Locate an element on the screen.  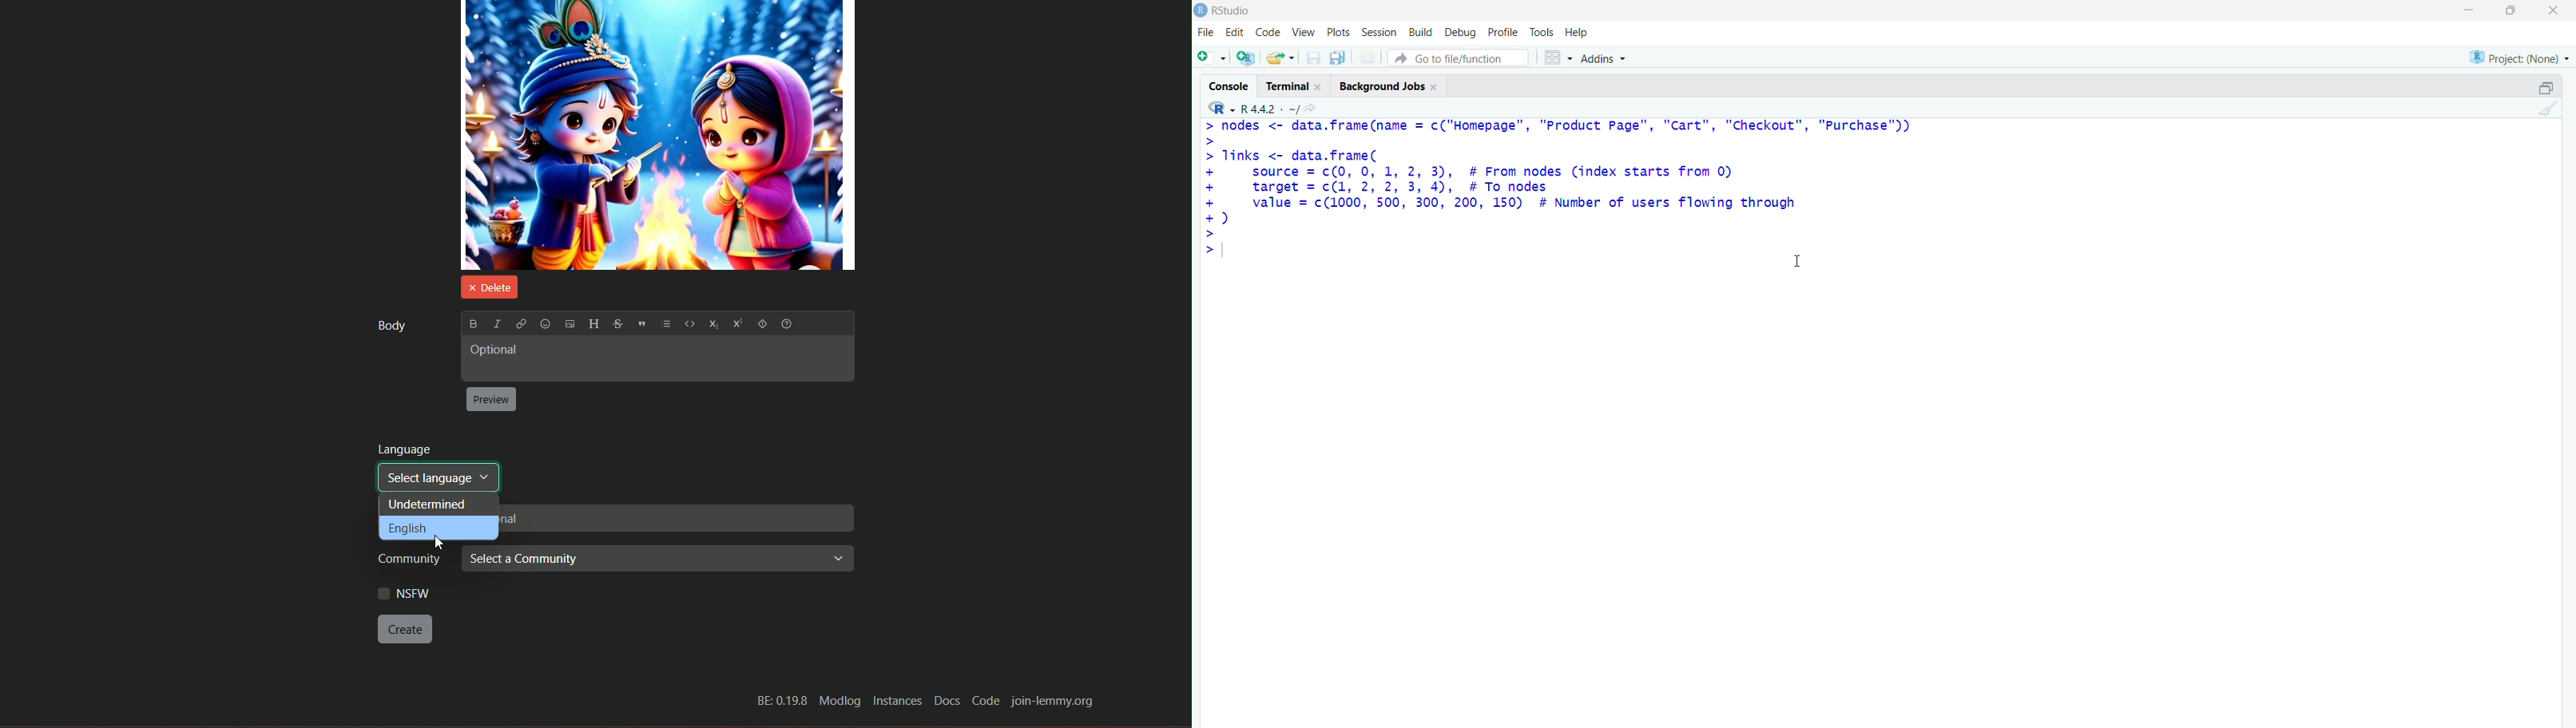
project (none) is located at coordinates (2510, 57).